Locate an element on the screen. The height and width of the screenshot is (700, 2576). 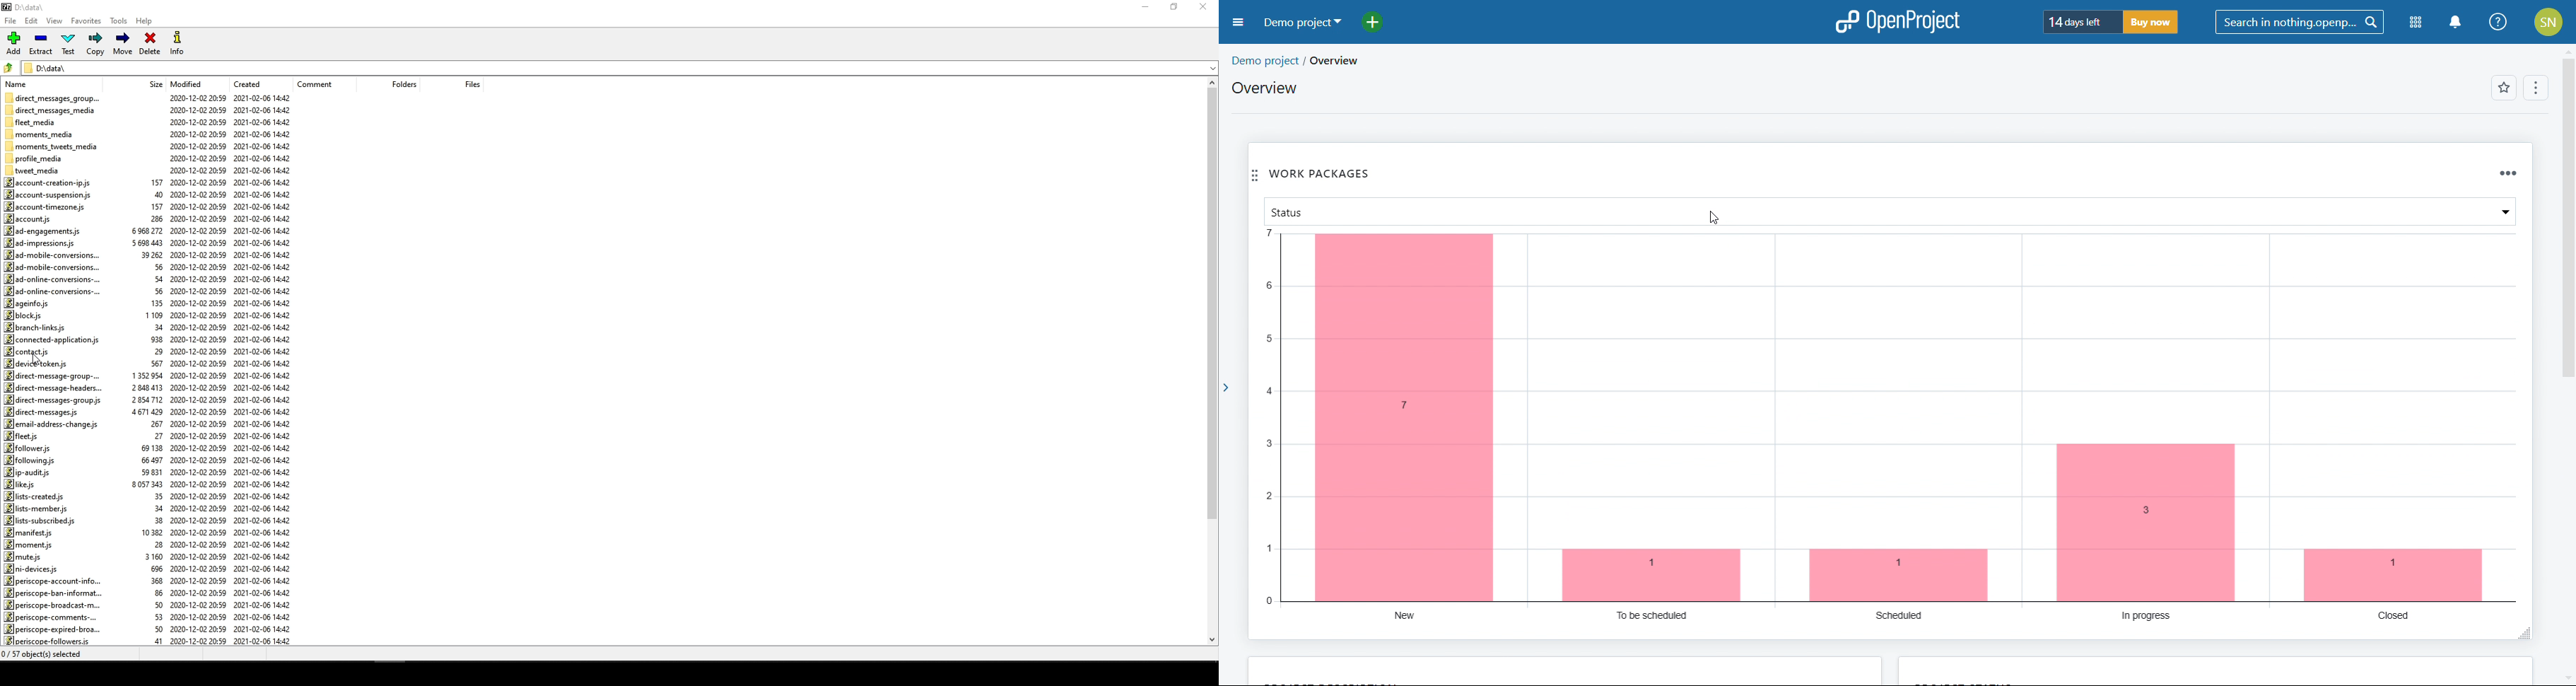
created is located at coordinates (246, 83).